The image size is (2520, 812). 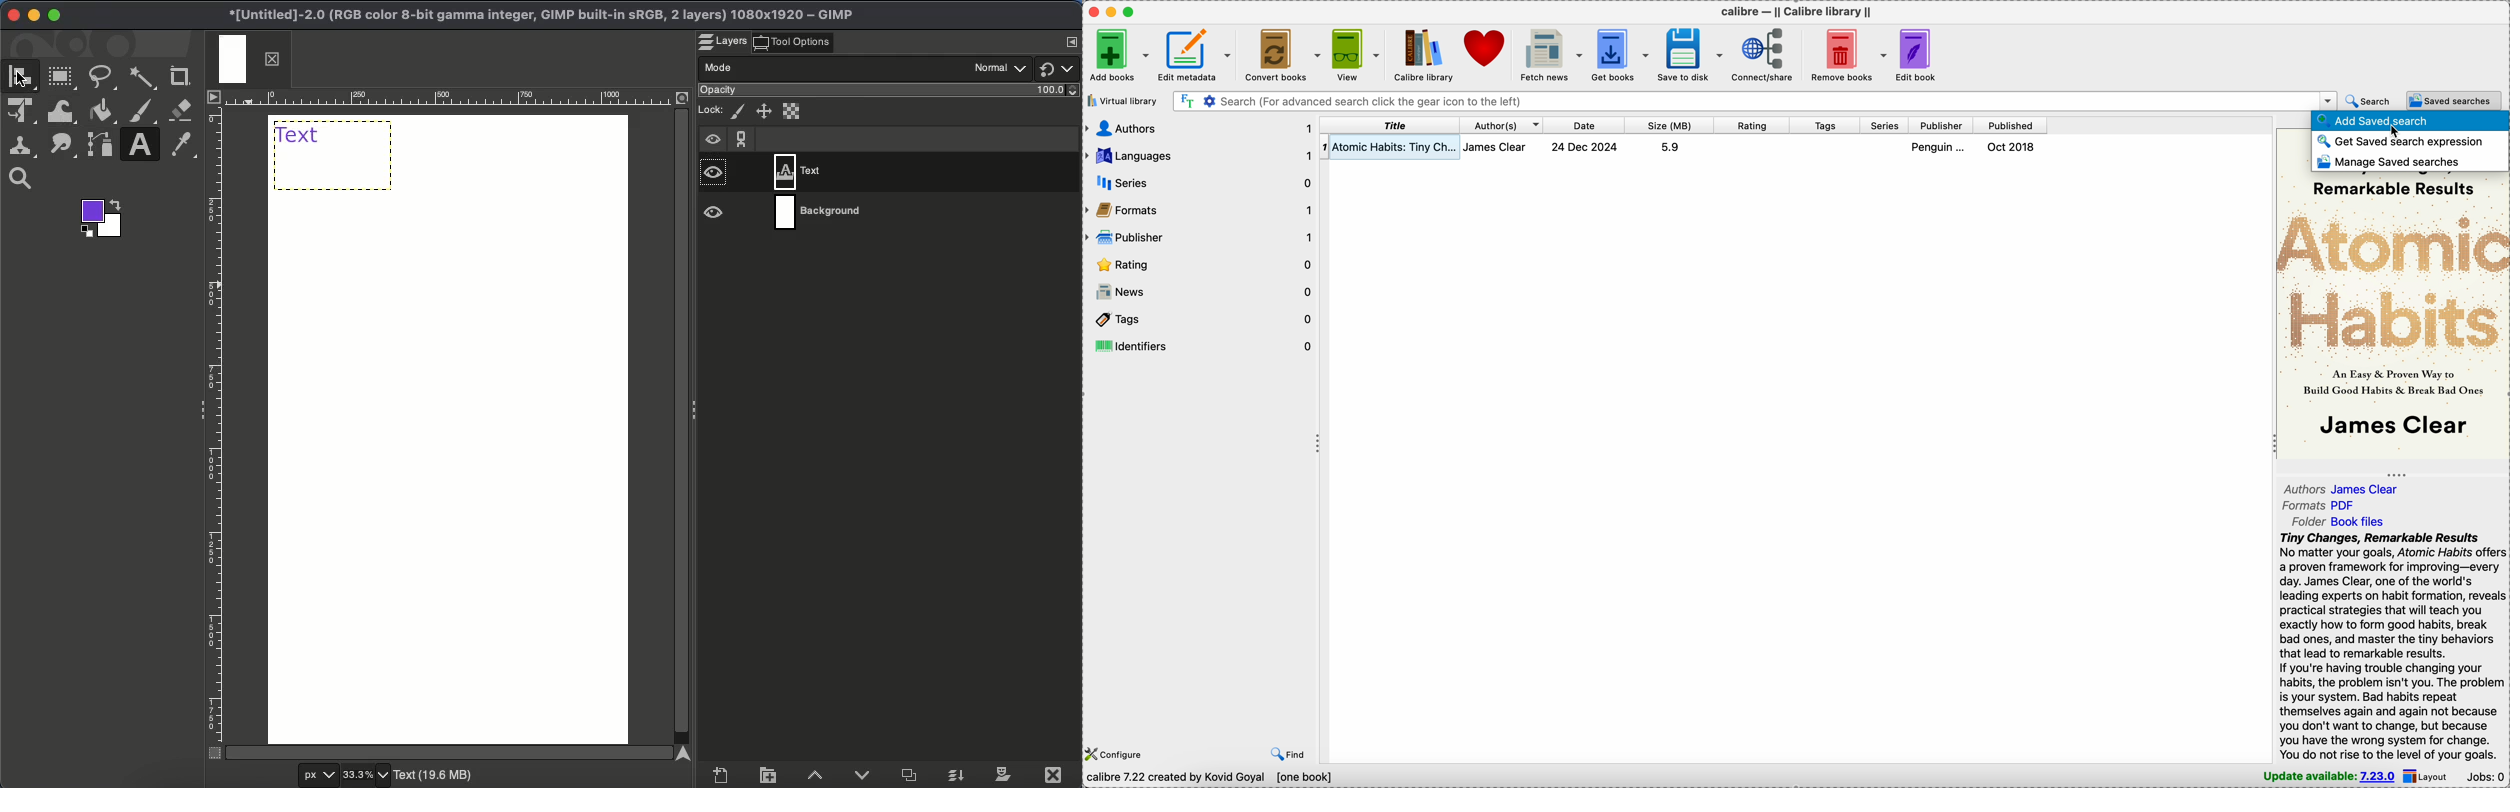 What do you see at coordinates (1004, 775) in the screenshot?
I see `Mask` at bounding box center [1004, 775].